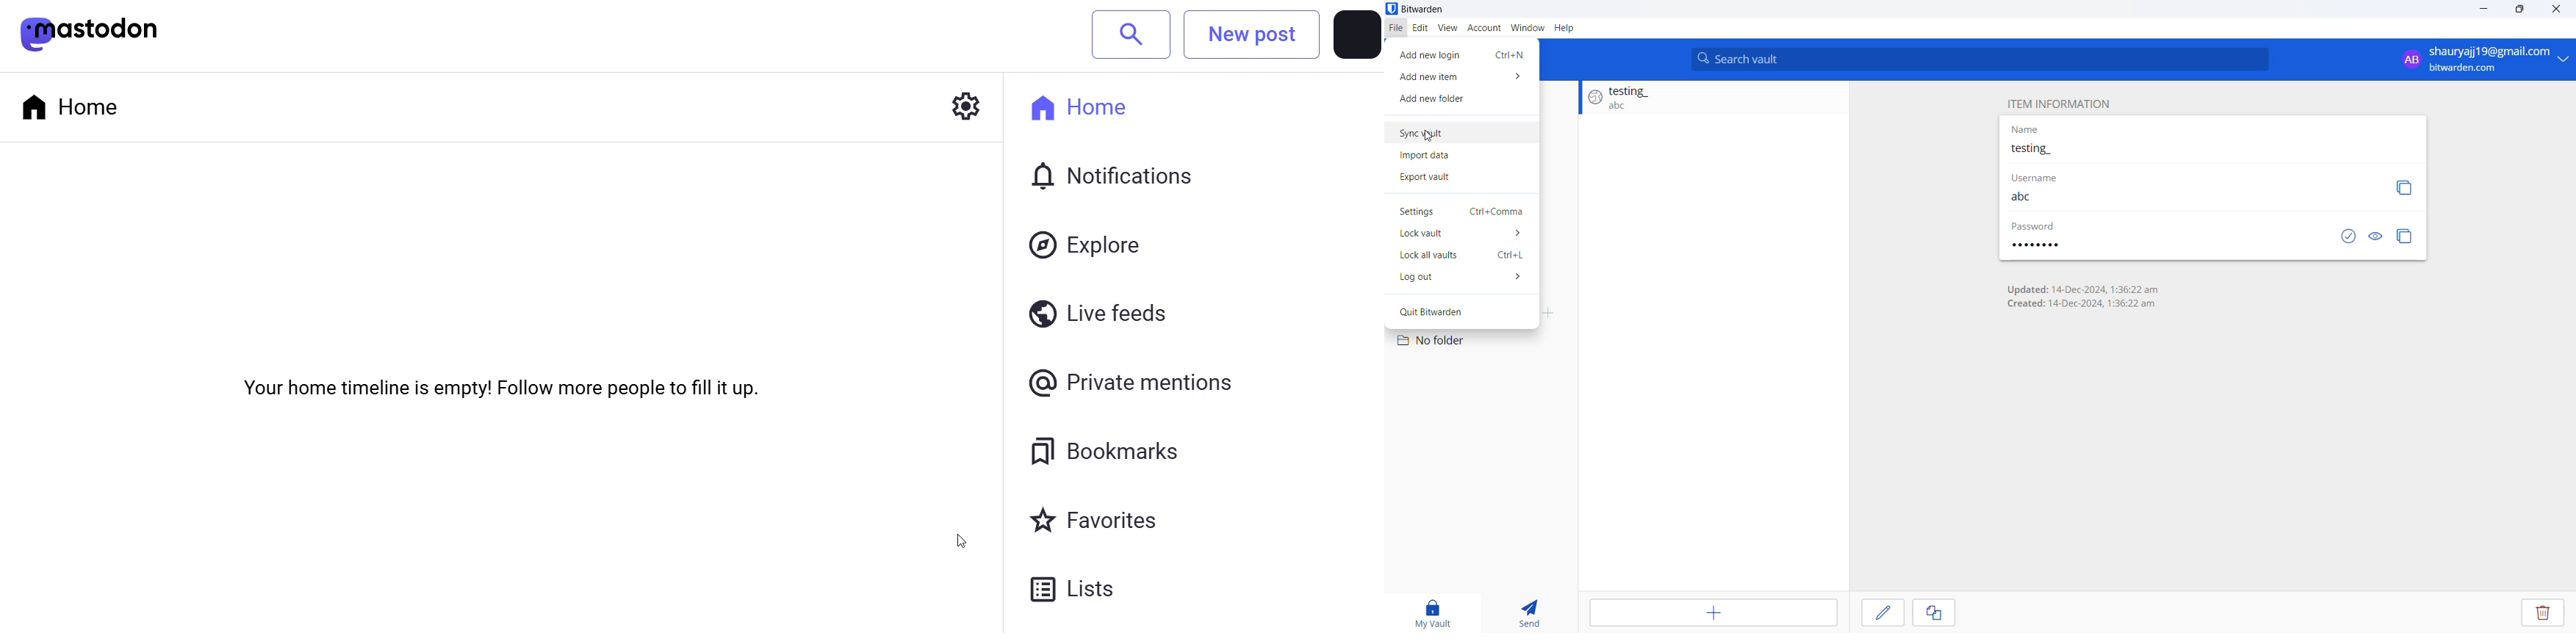 The image size is (2576, 644). I want to click on settings, so click(1462, 213).